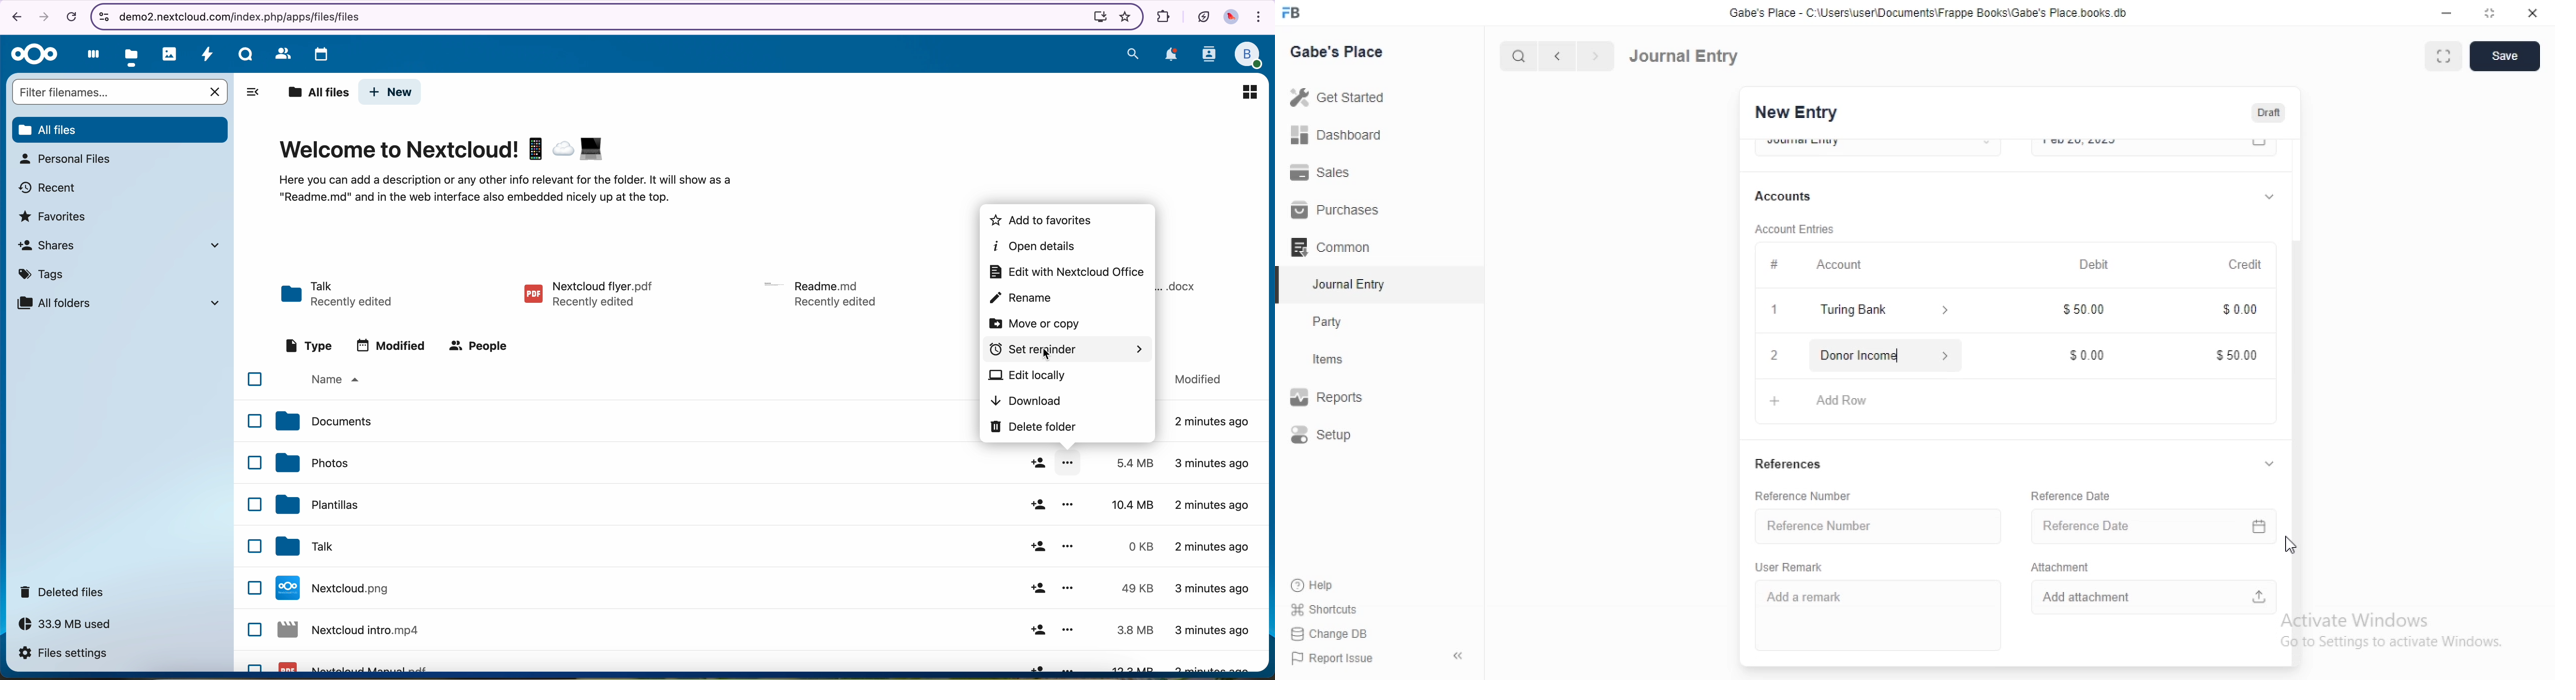 This screenshot has width=2576, height=700. What do you see at coordinates (246, 53) in the screenshot?
I see `Talk` at bounding box center [246, 53].